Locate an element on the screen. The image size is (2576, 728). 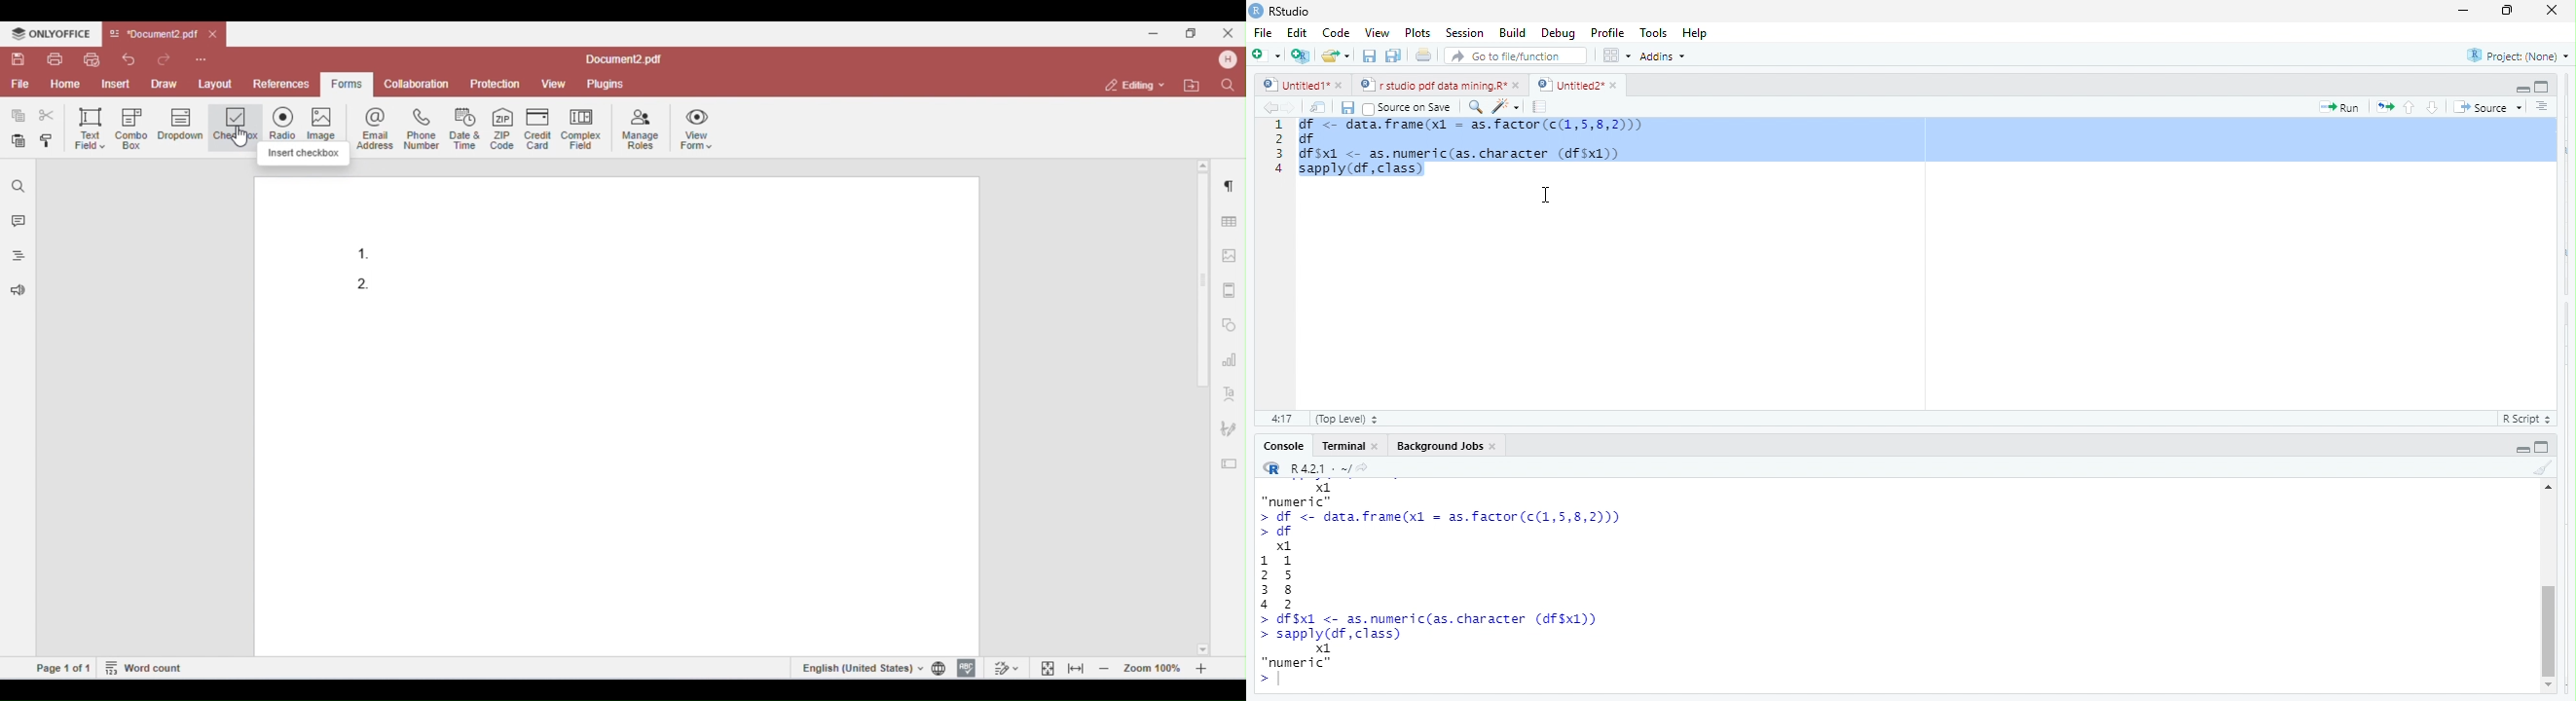
(Top Level)  is located at coordinates (1343, 419).